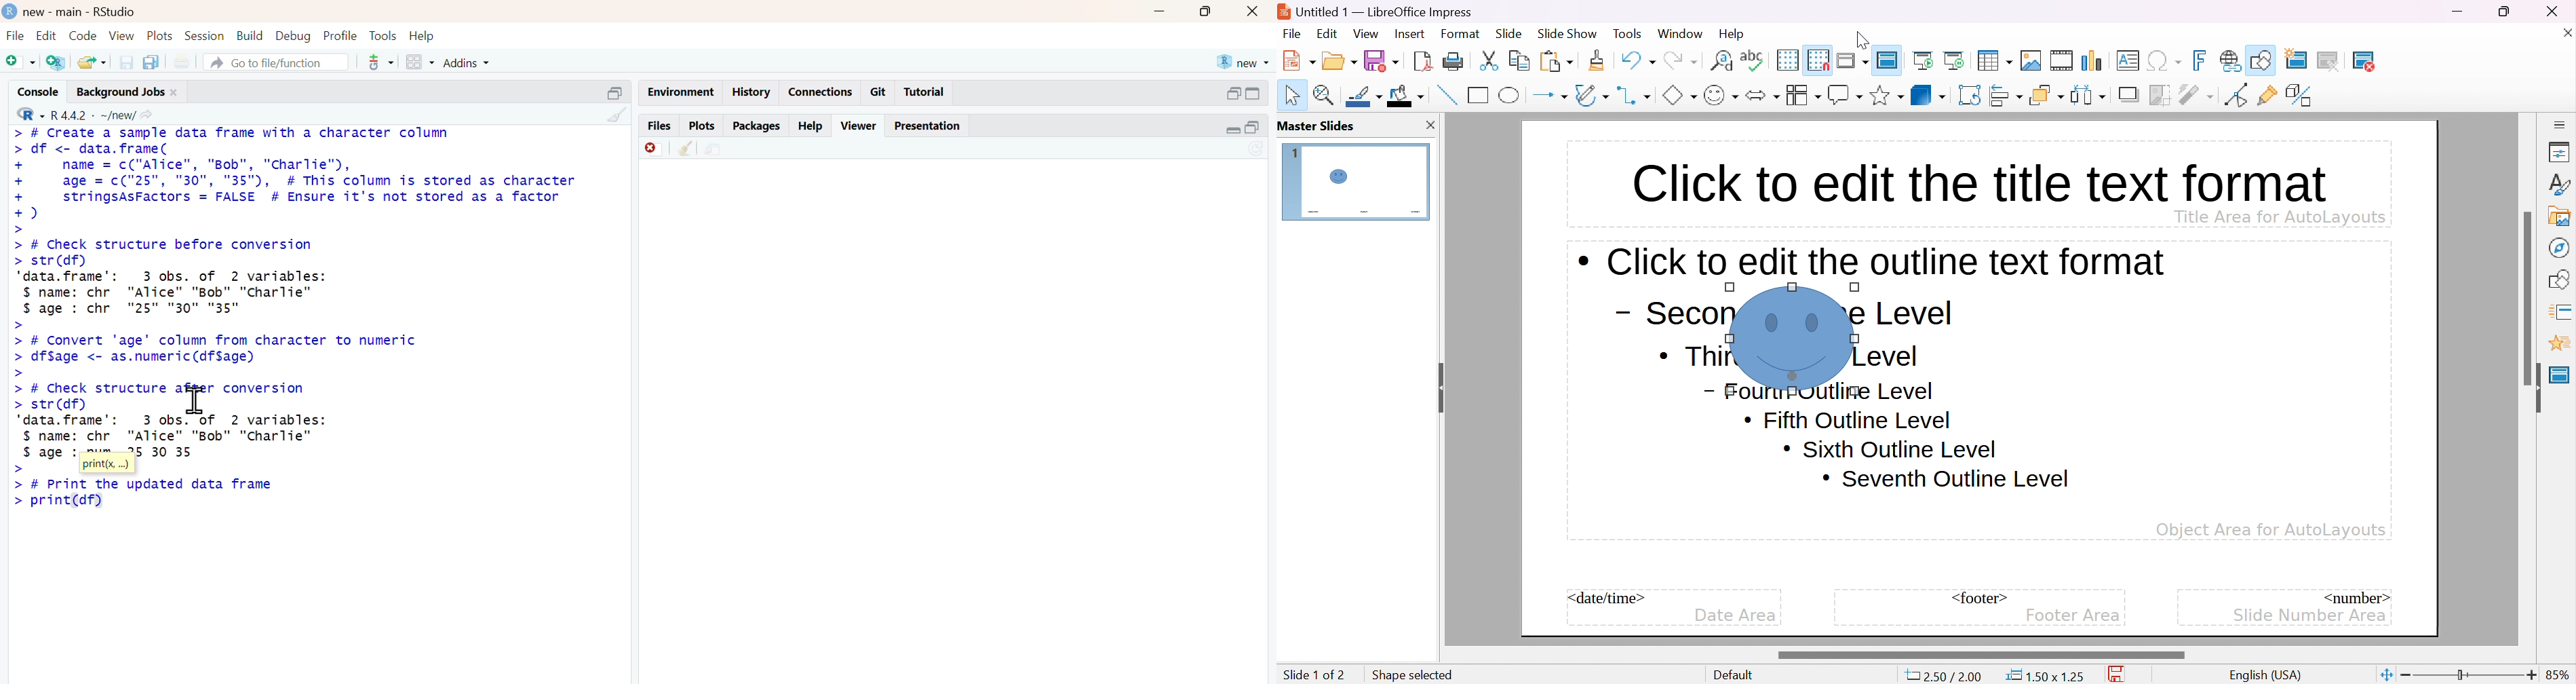 The image size is (2576, 700). I want to click on profile, so click(341, 36).